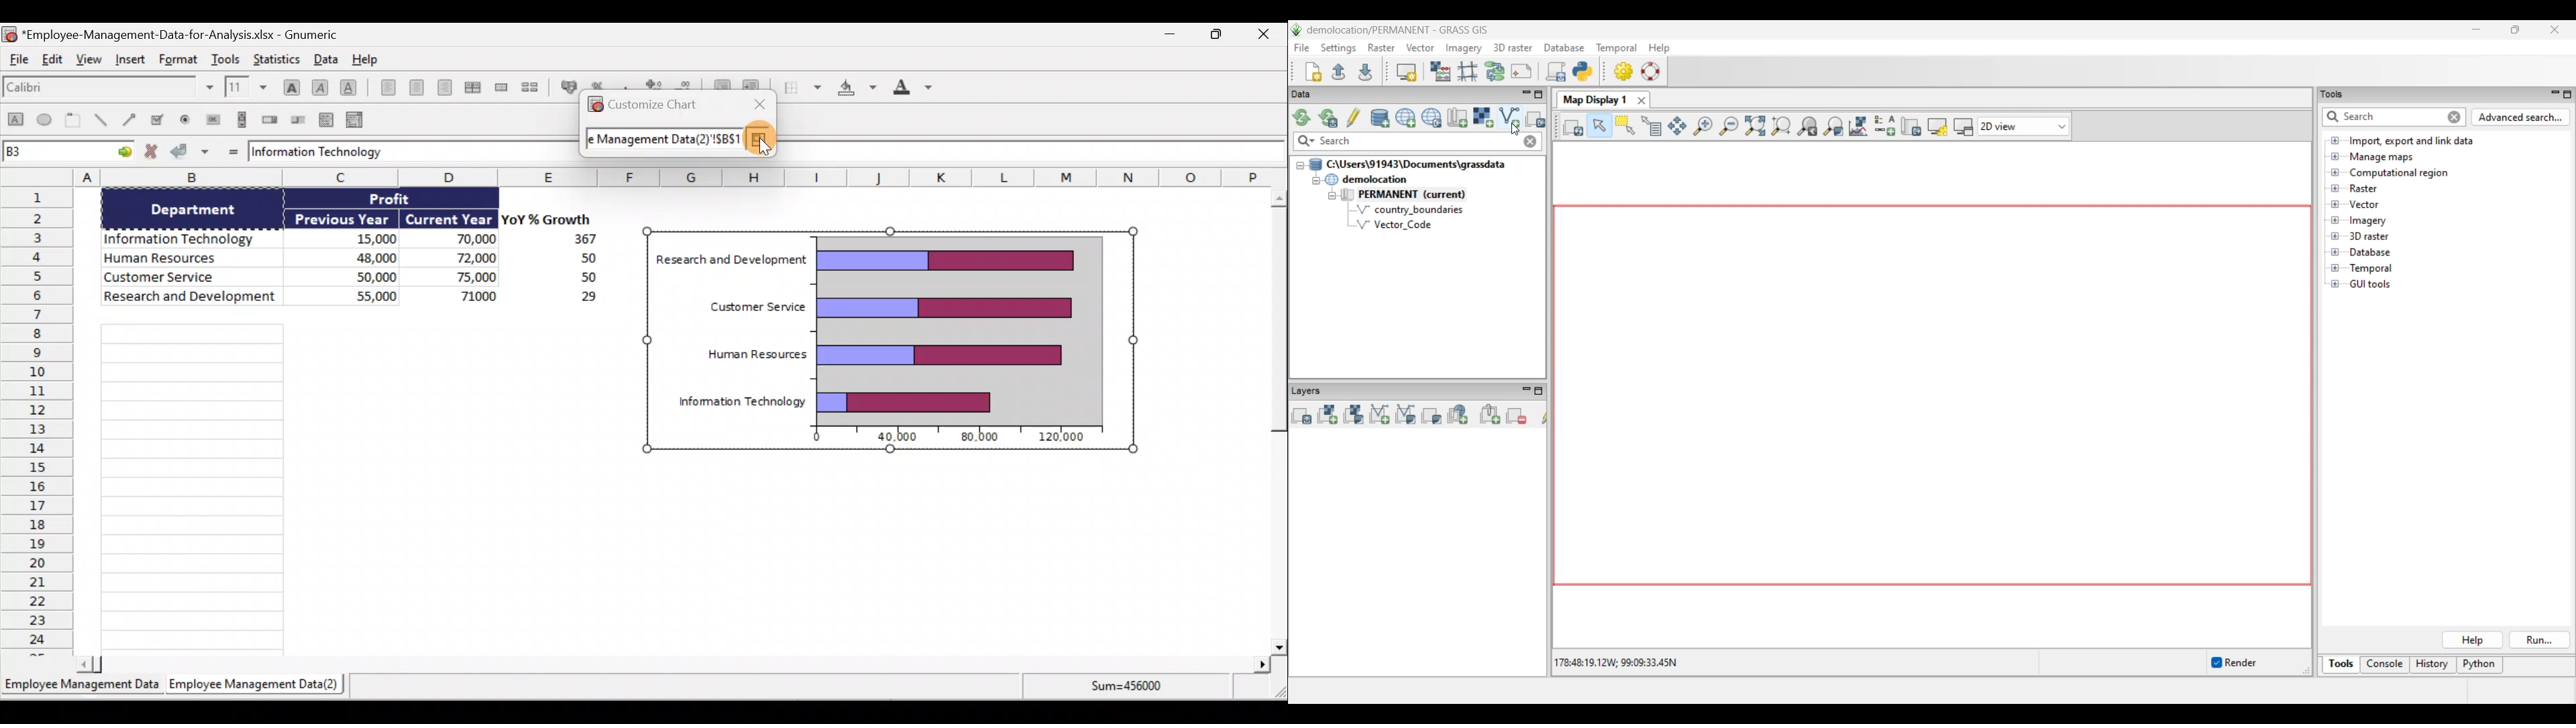 Image resolution: width=2576 pixels, height=728 pixels. I want to click on Double click to view files under Import, export and link data, so click(2412, 141).